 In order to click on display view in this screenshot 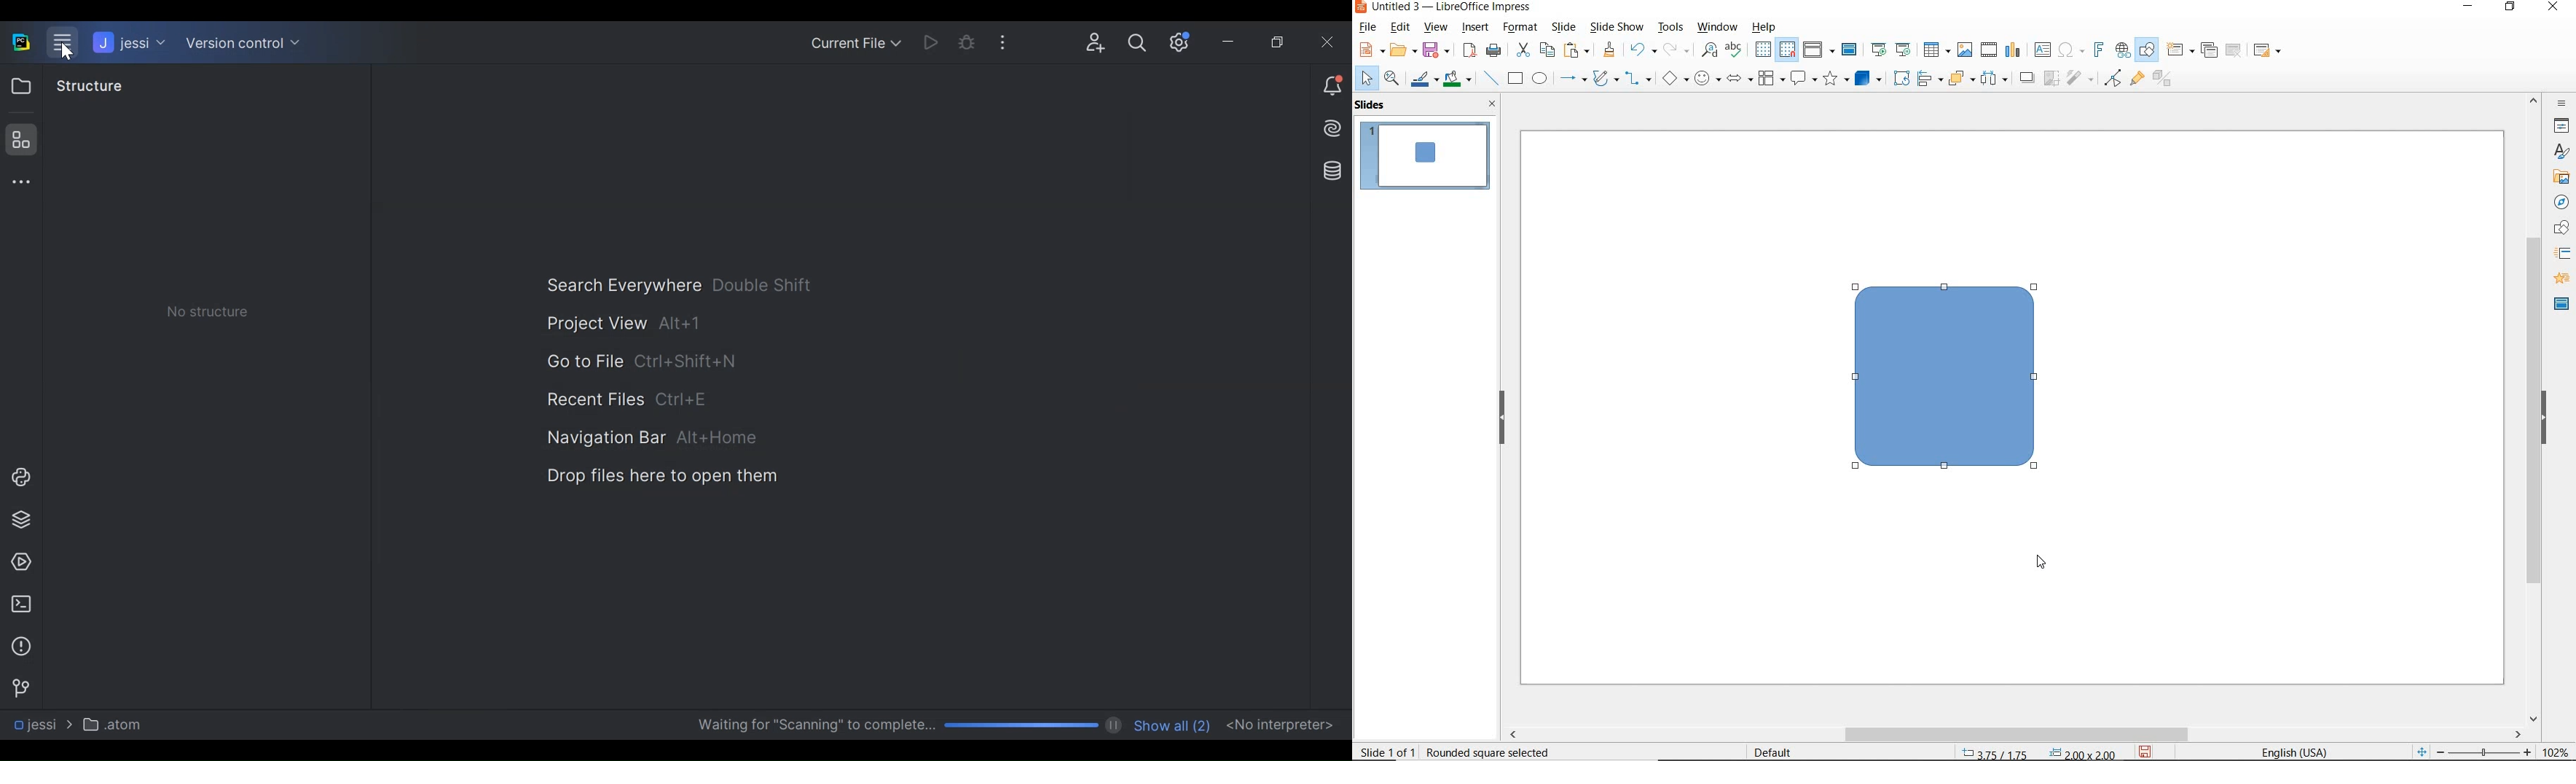, I will do `click(1819, 50)`.